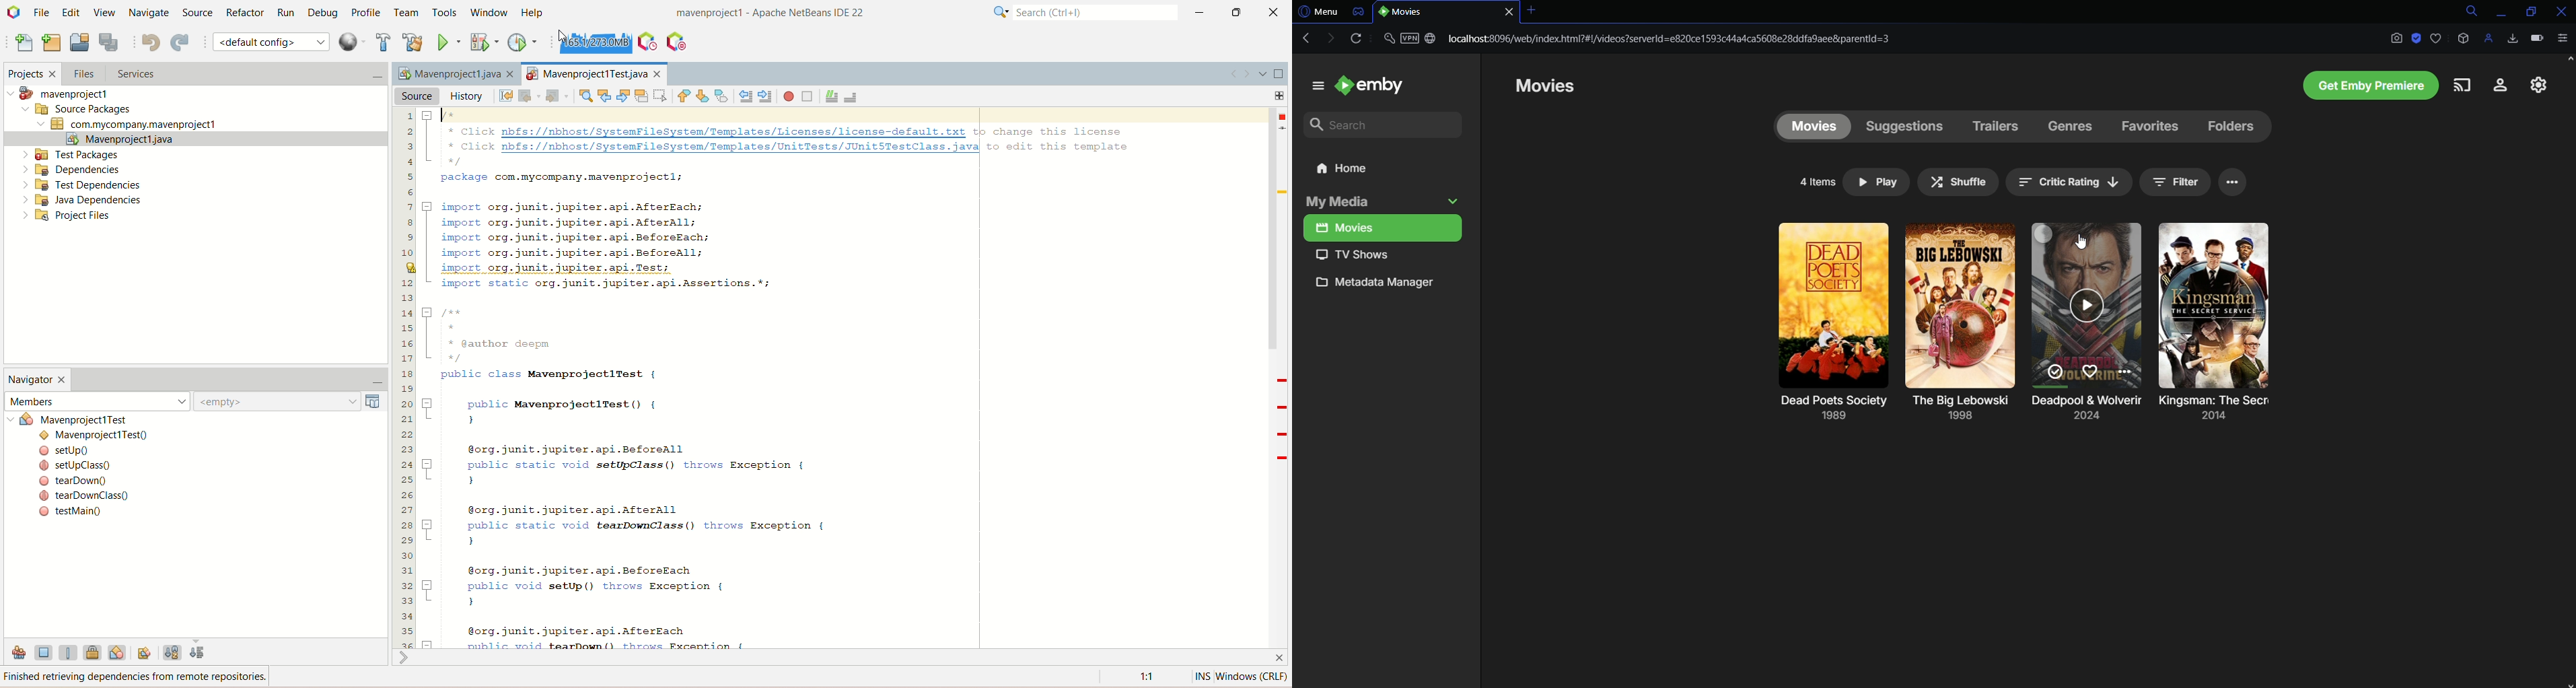 The image size is (2576, 700). Describe the element at coordinates (1383, 203) in the screenshot. I see `My media` at that location.